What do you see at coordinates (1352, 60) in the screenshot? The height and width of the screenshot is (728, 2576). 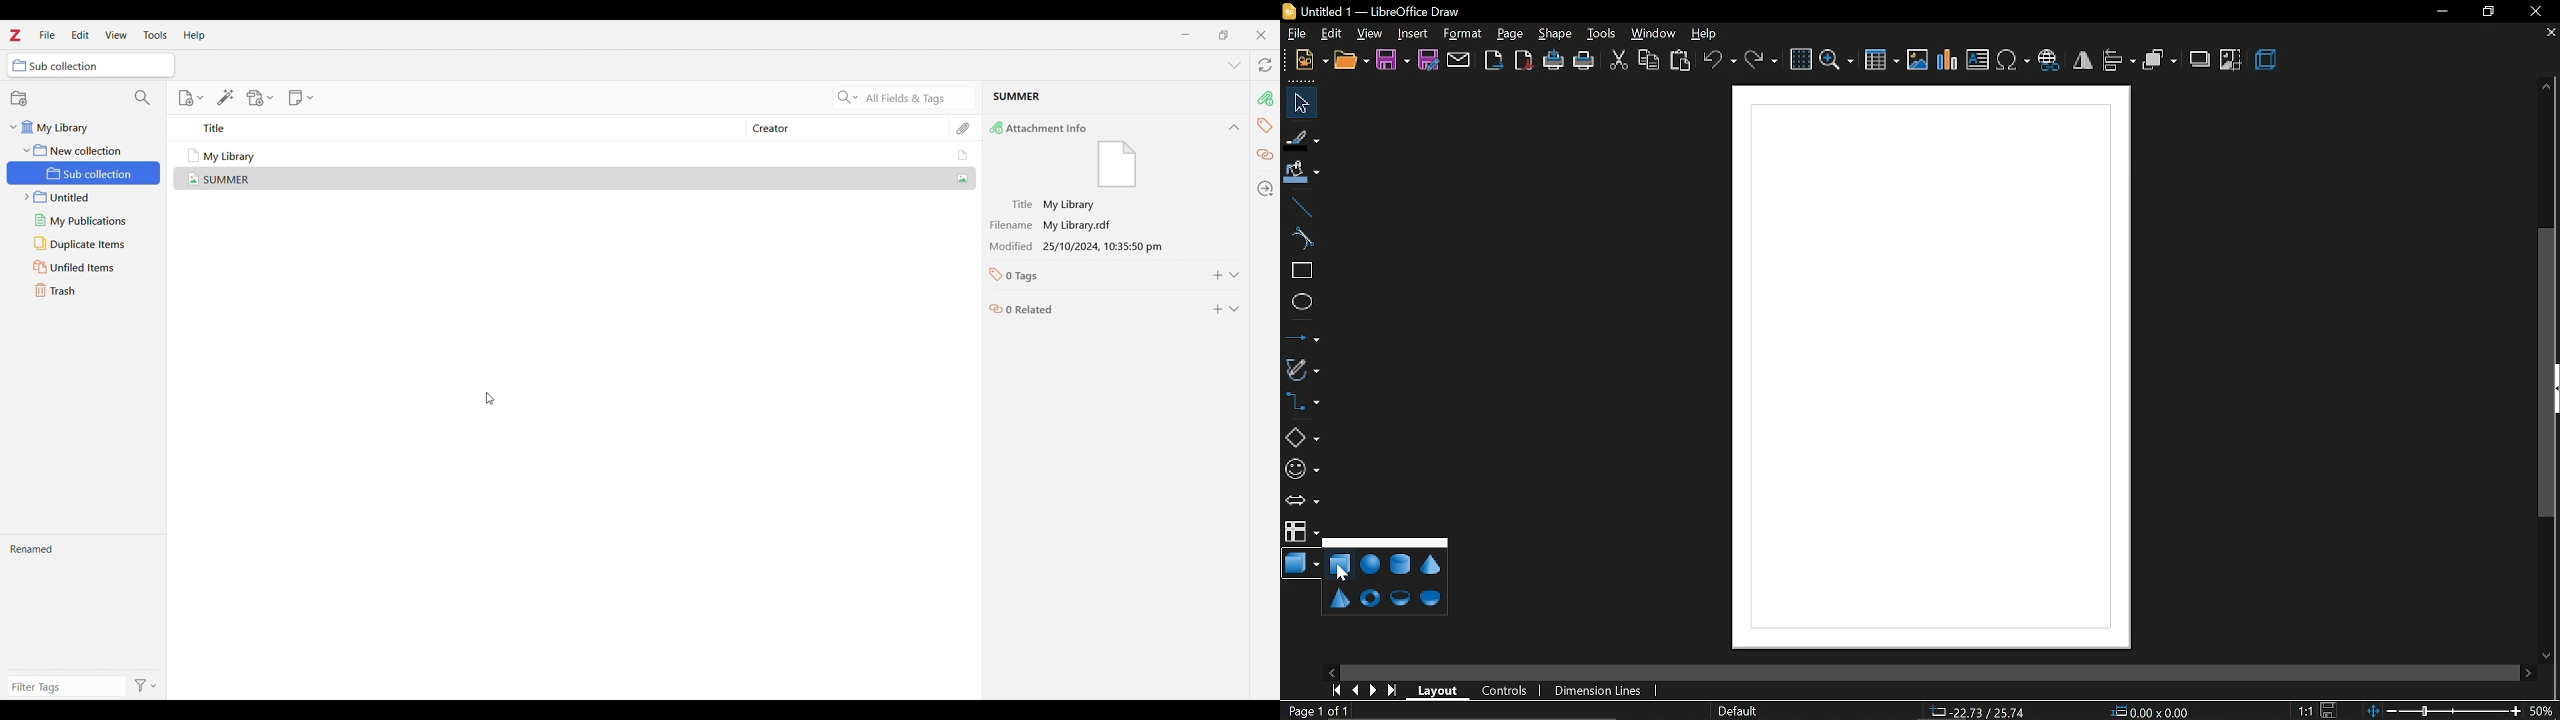 I see `open` at bounding box center [1352, 60].